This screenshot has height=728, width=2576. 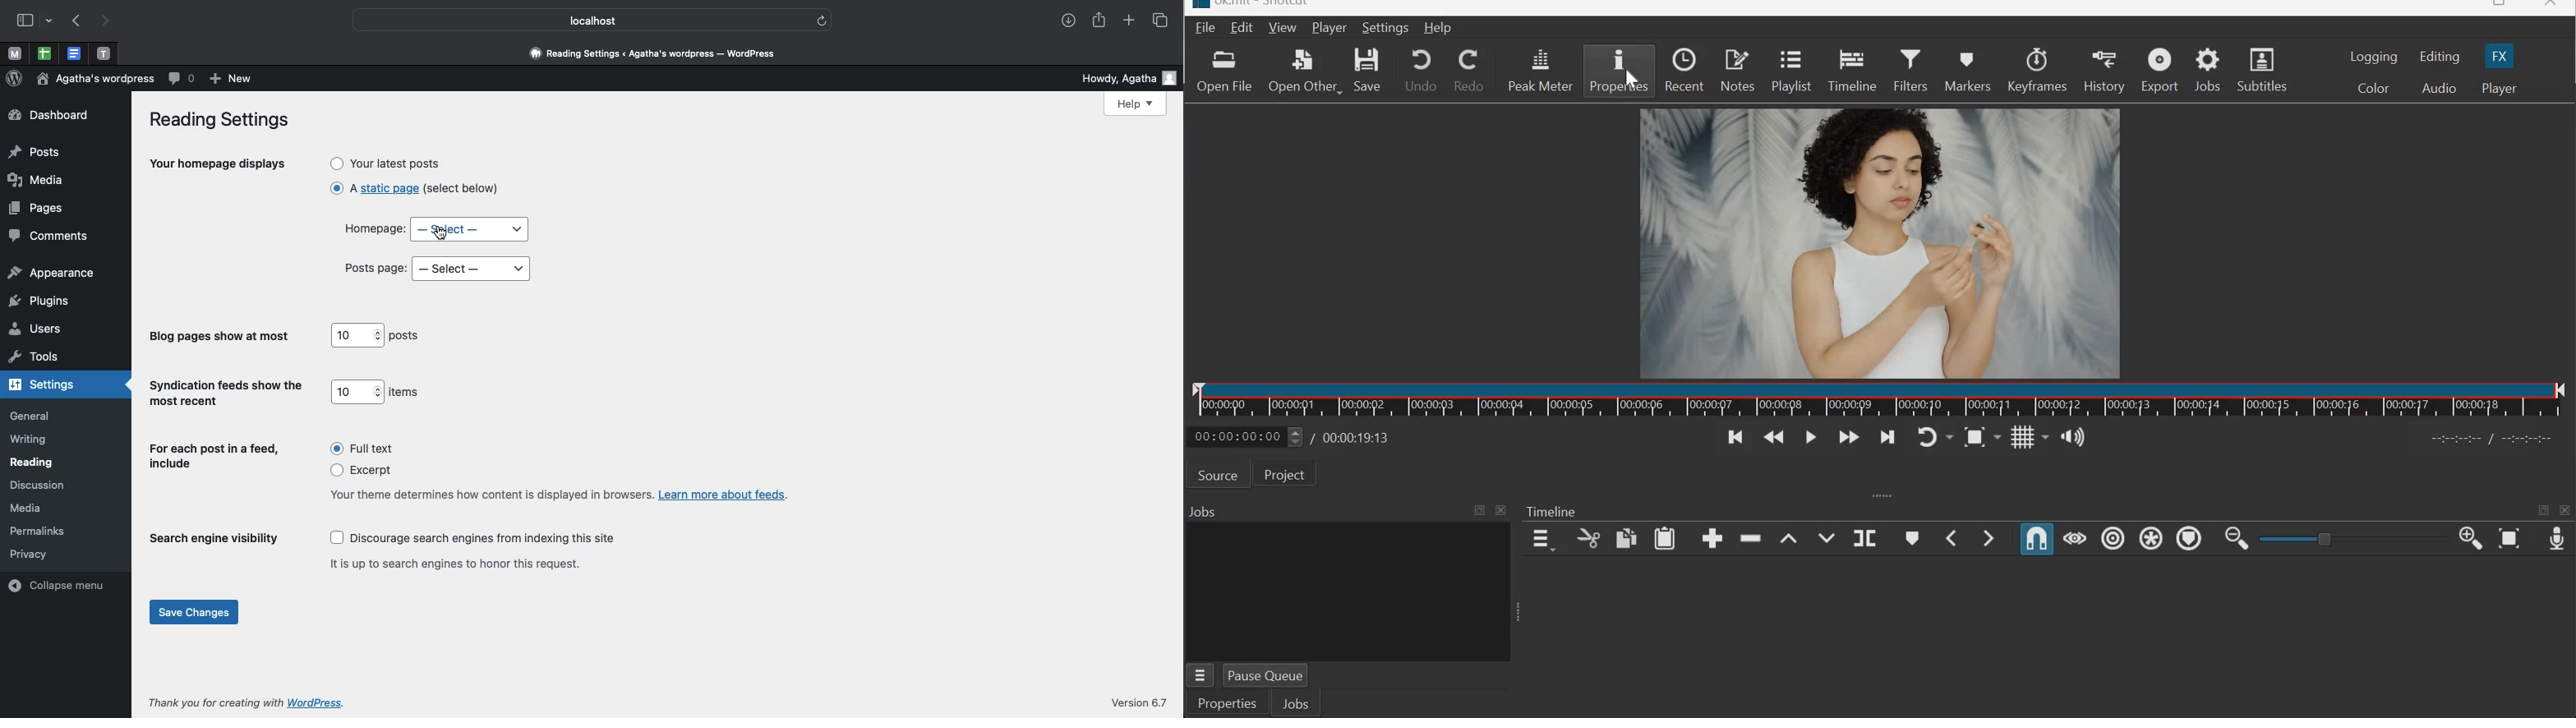 I want to click on Editing, so click(x=2441, y=57).